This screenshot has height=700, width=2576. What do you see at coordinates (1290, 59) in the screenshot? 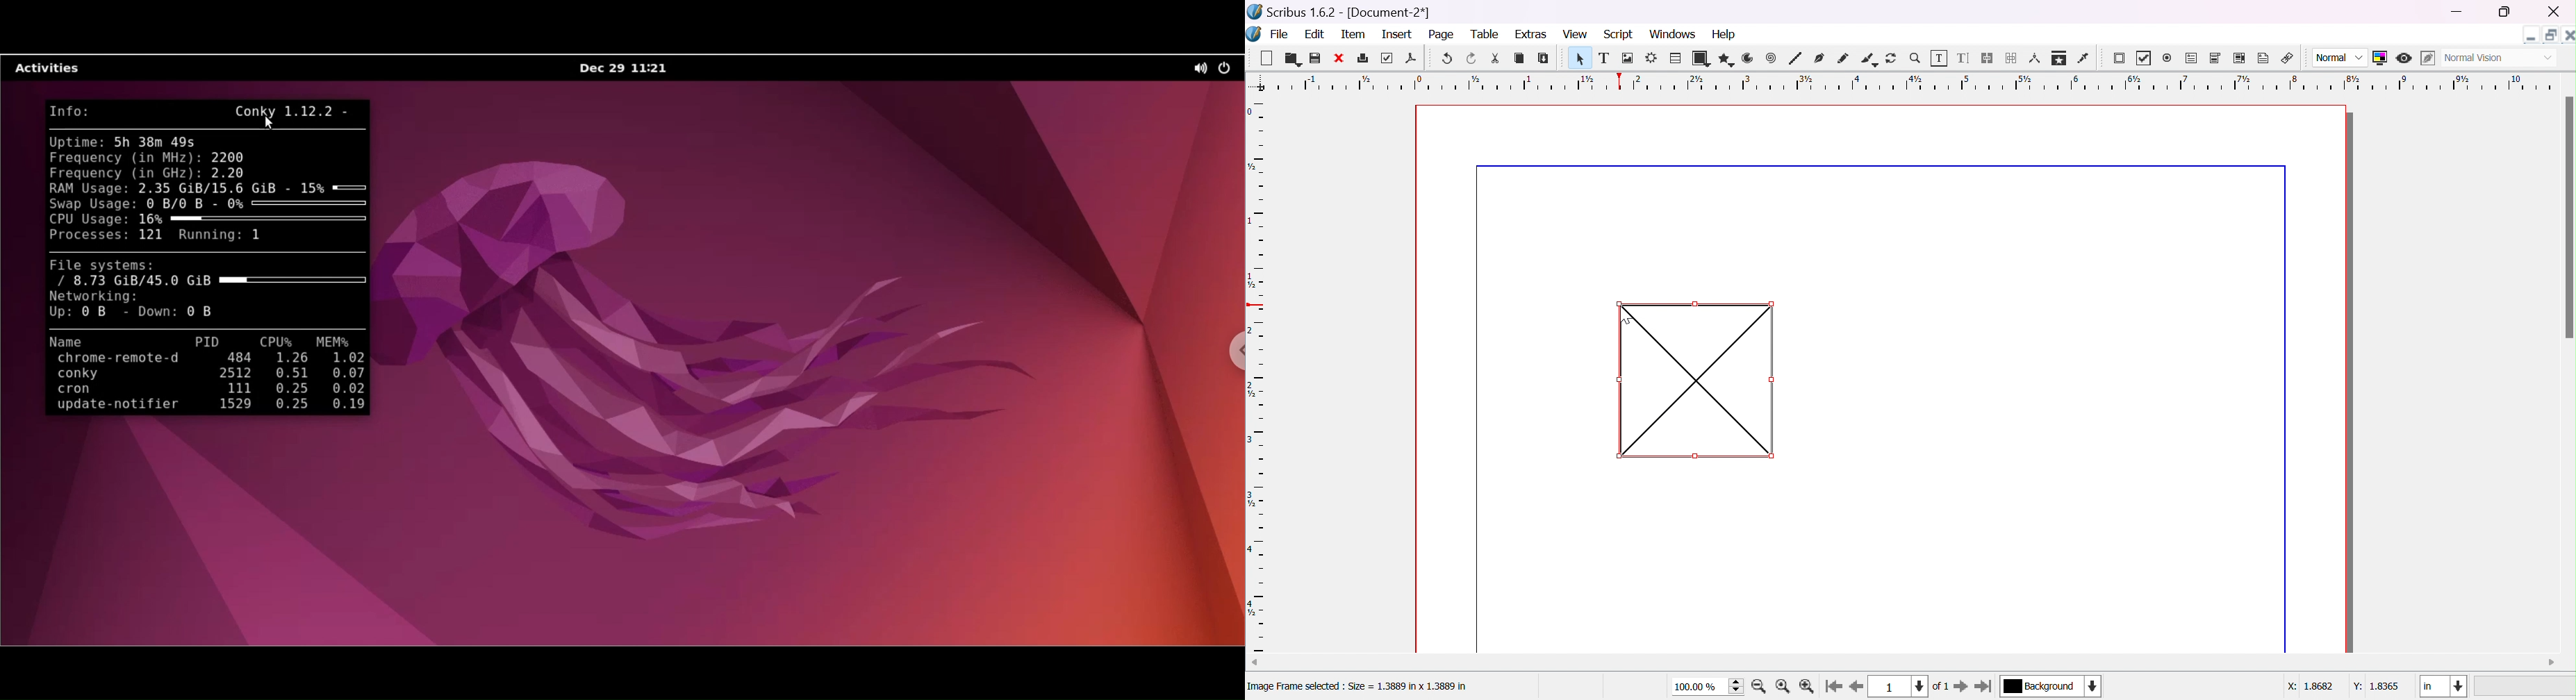
I see `open` at bounding box center [1290, 59].